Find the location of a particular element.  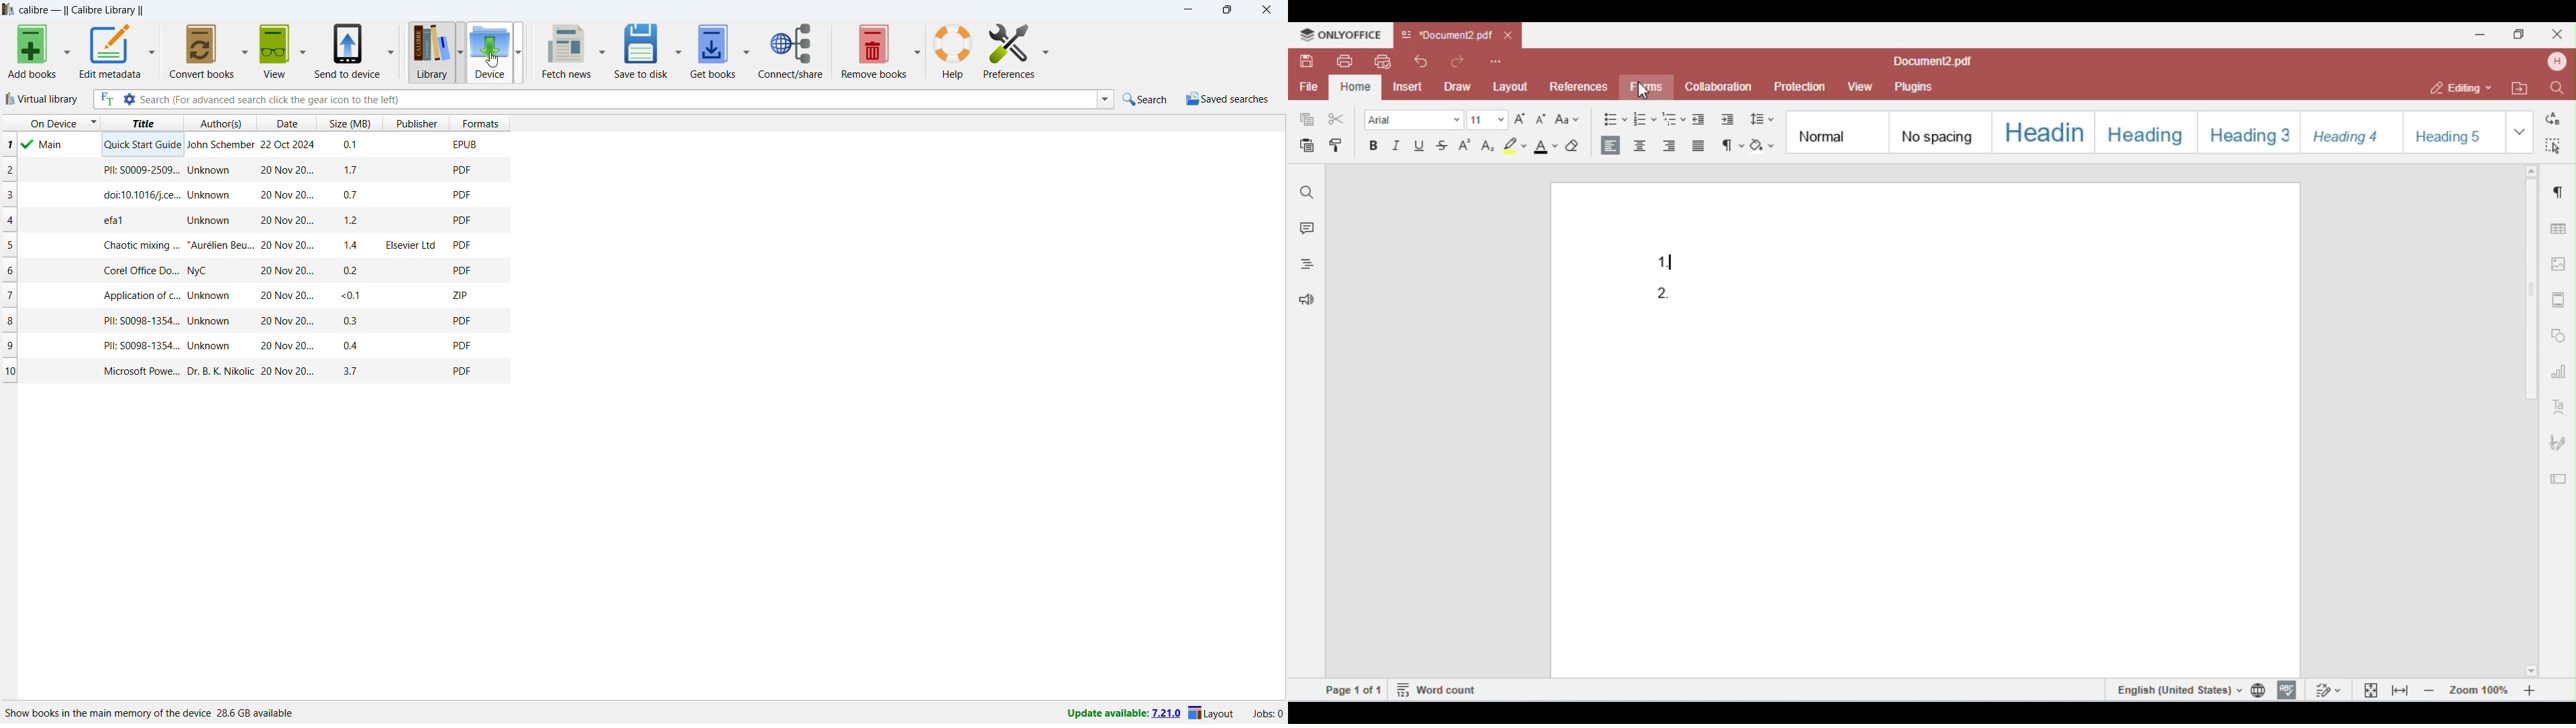

device options is located at coordinates (517, 52).